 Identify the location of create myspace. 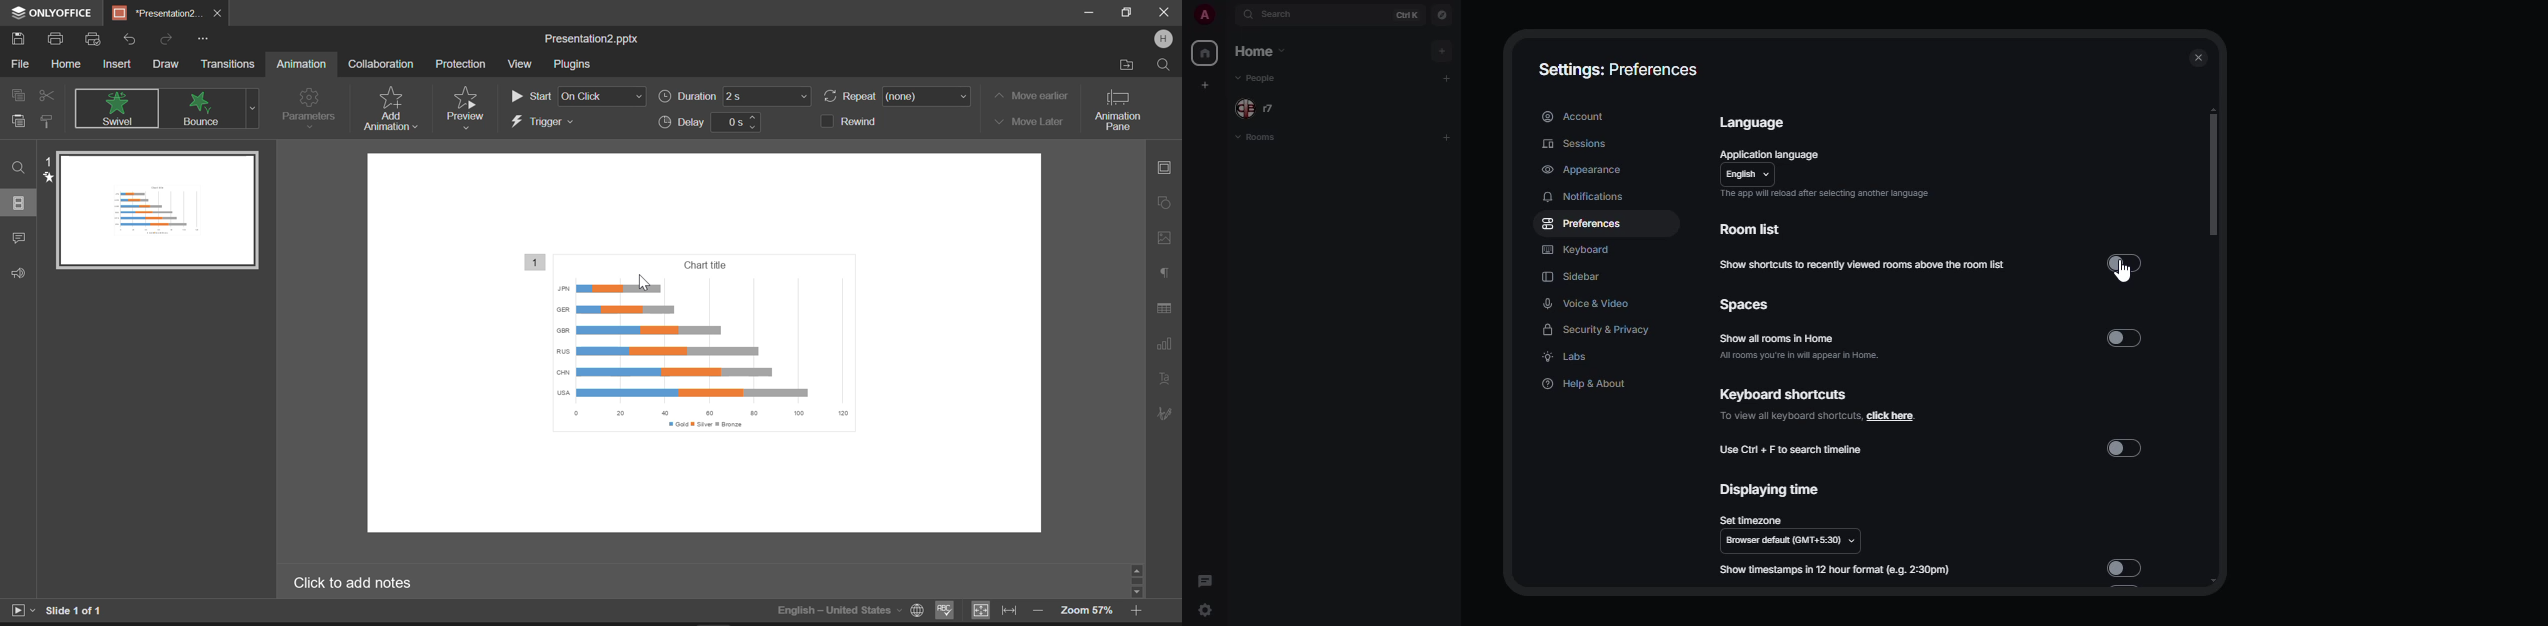
(1207, 85).